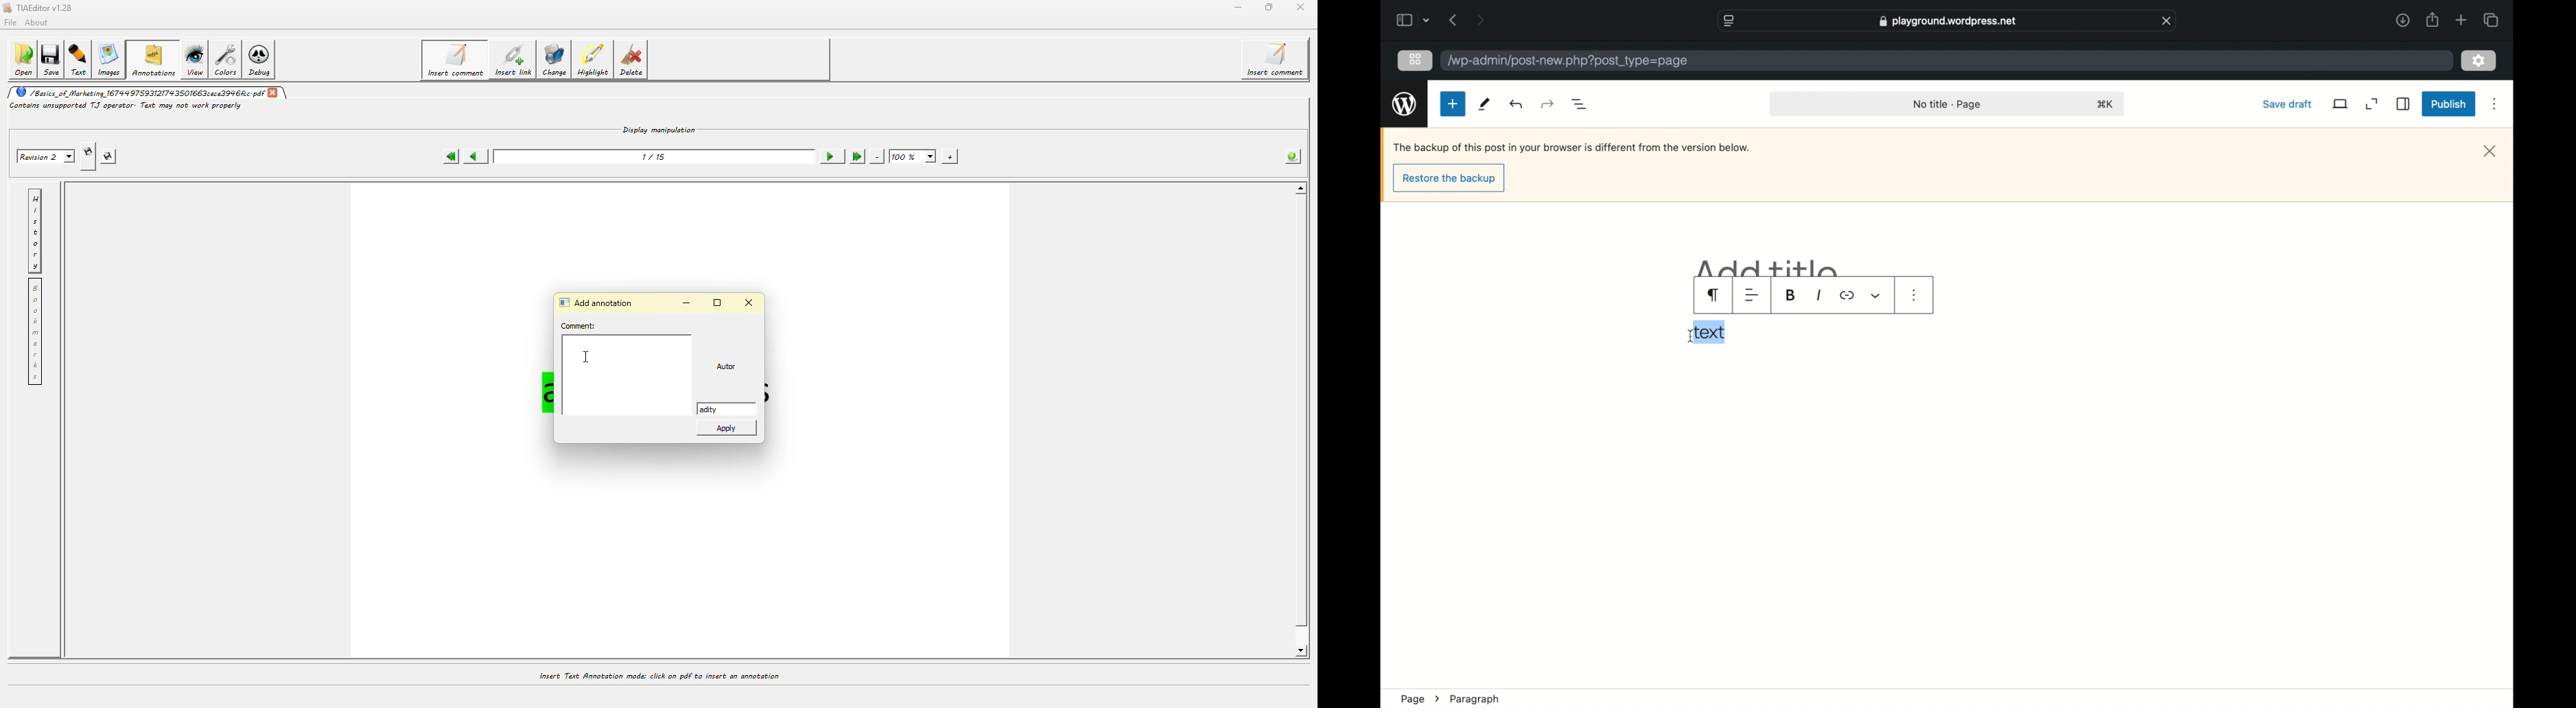  What do you see at coordinates (1578, 103) in the screenshot?
I see `document overview` at bounding box center [1578, 103].